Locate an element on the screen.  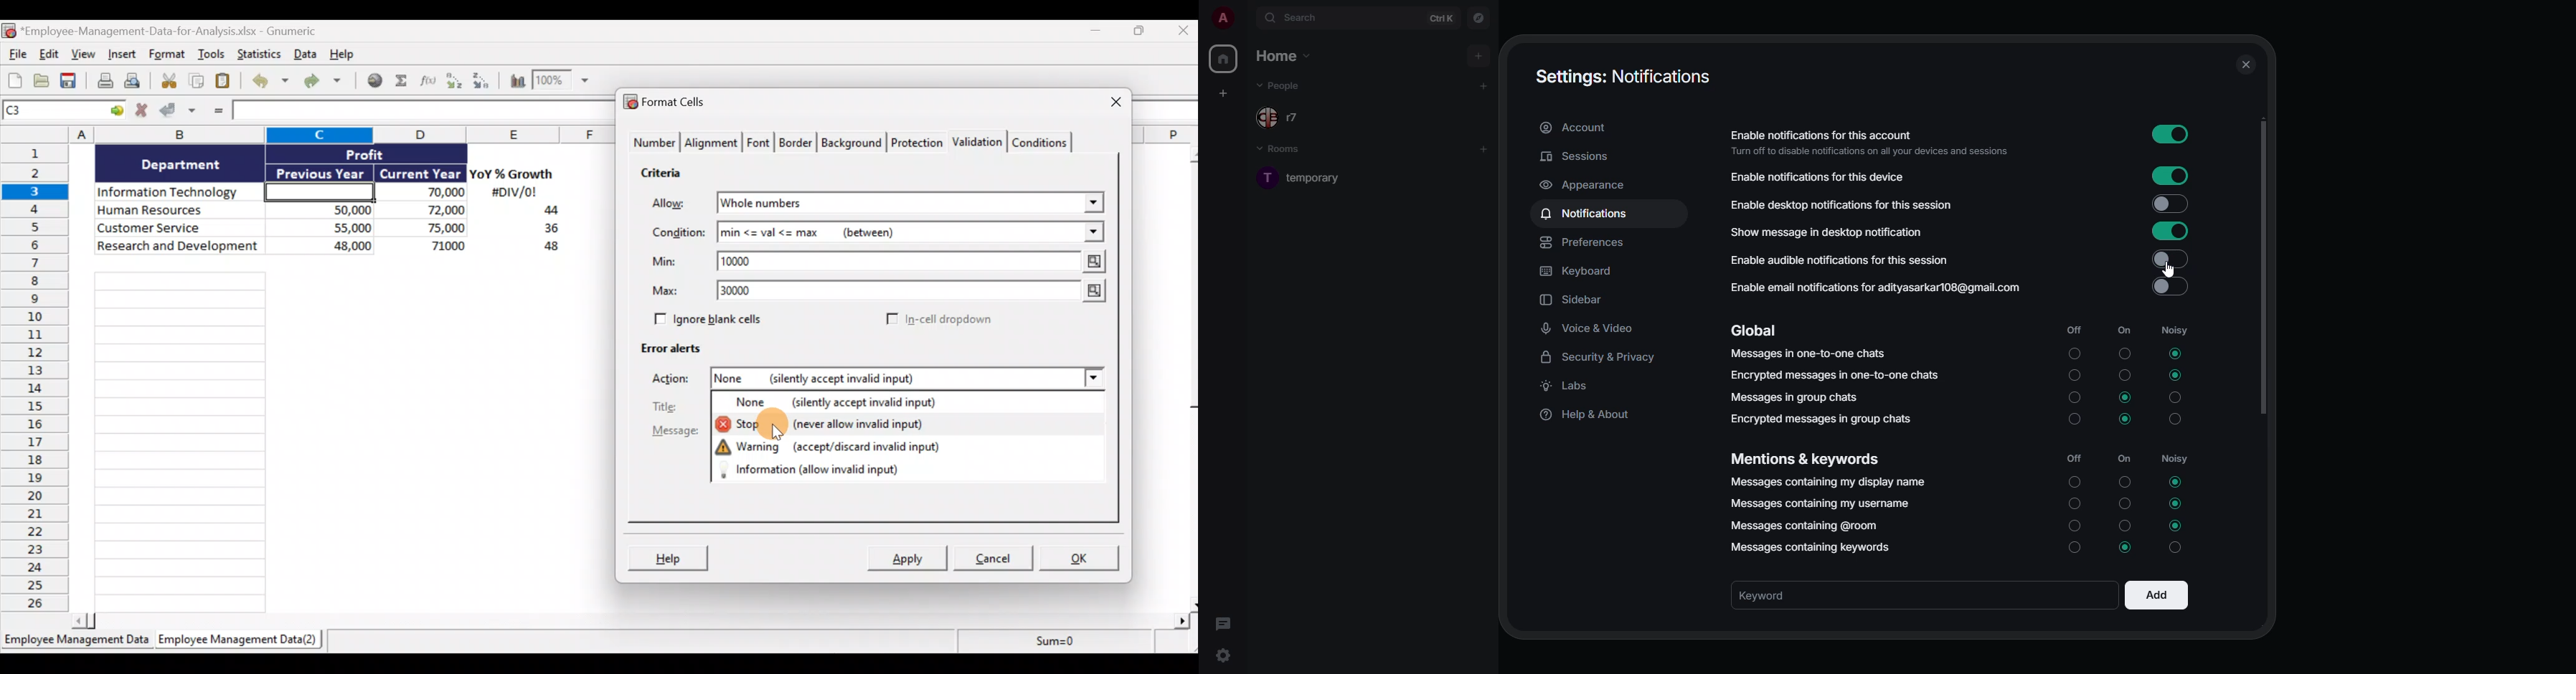
Stop (never accept invalid input) is located at coordinates (829, 427).